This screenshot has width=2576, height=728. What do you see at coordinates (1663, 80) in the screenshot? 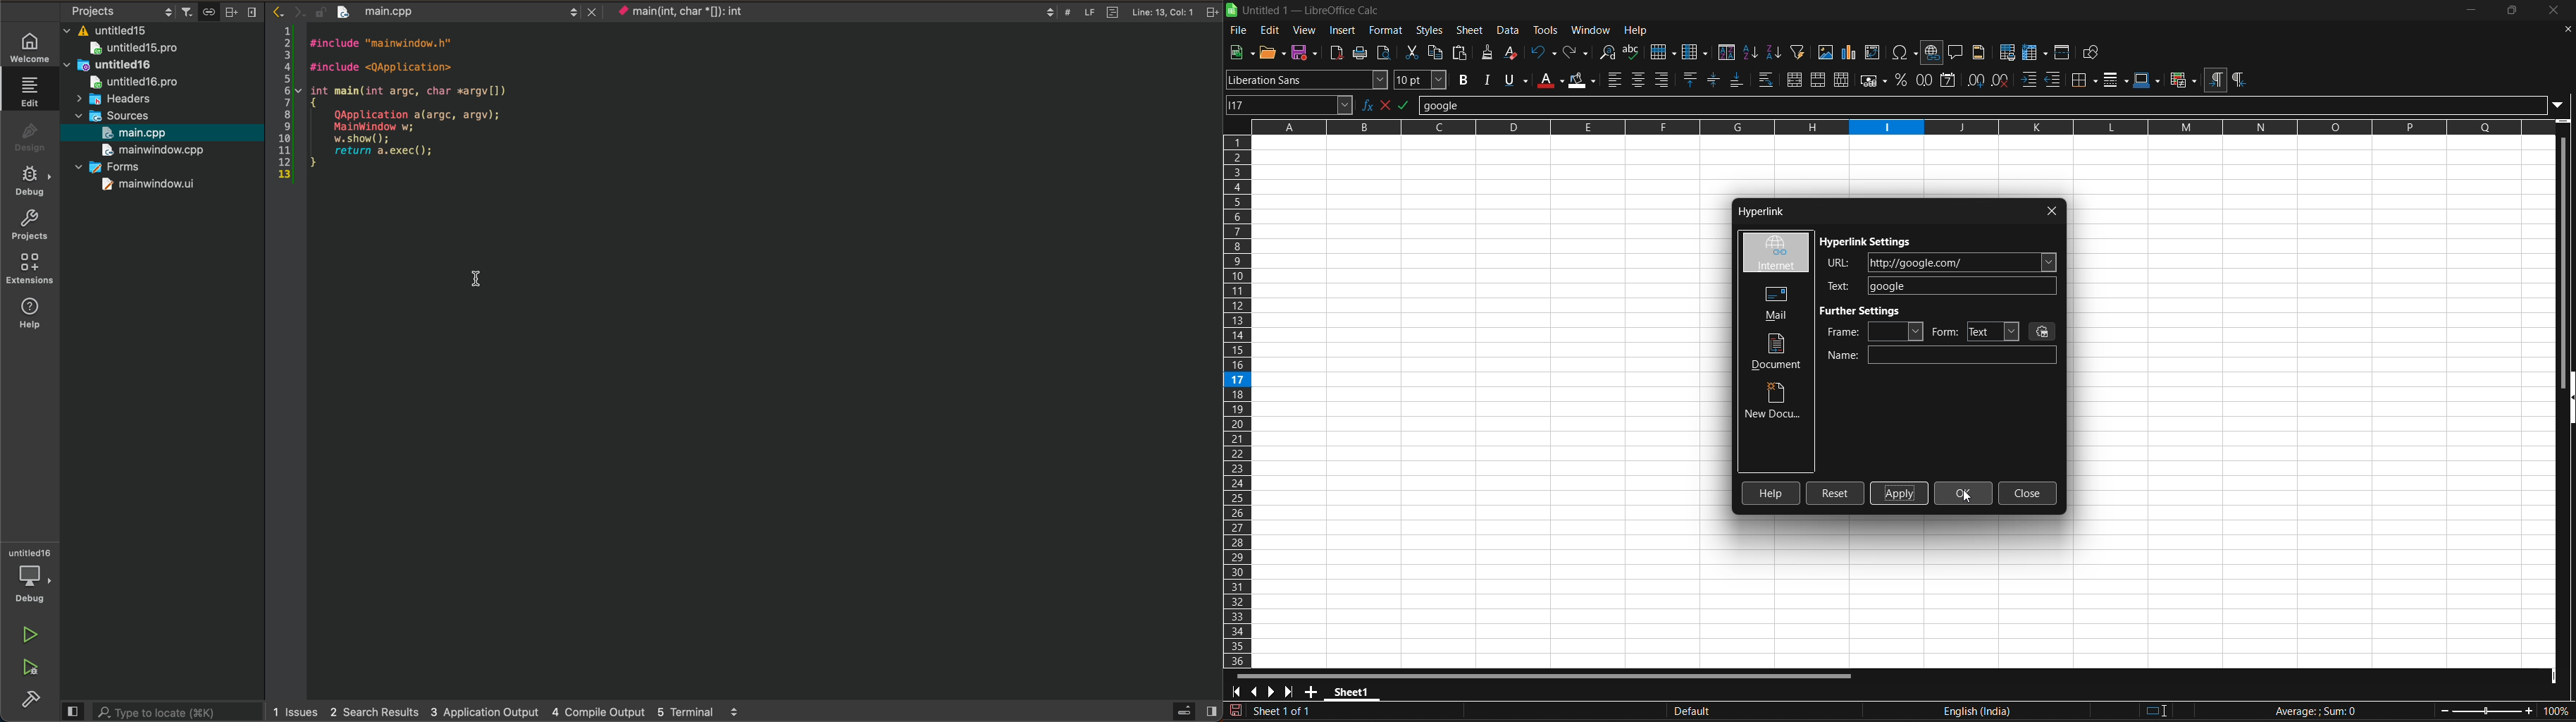
I see `align right` at bounding box center [1663, 80].